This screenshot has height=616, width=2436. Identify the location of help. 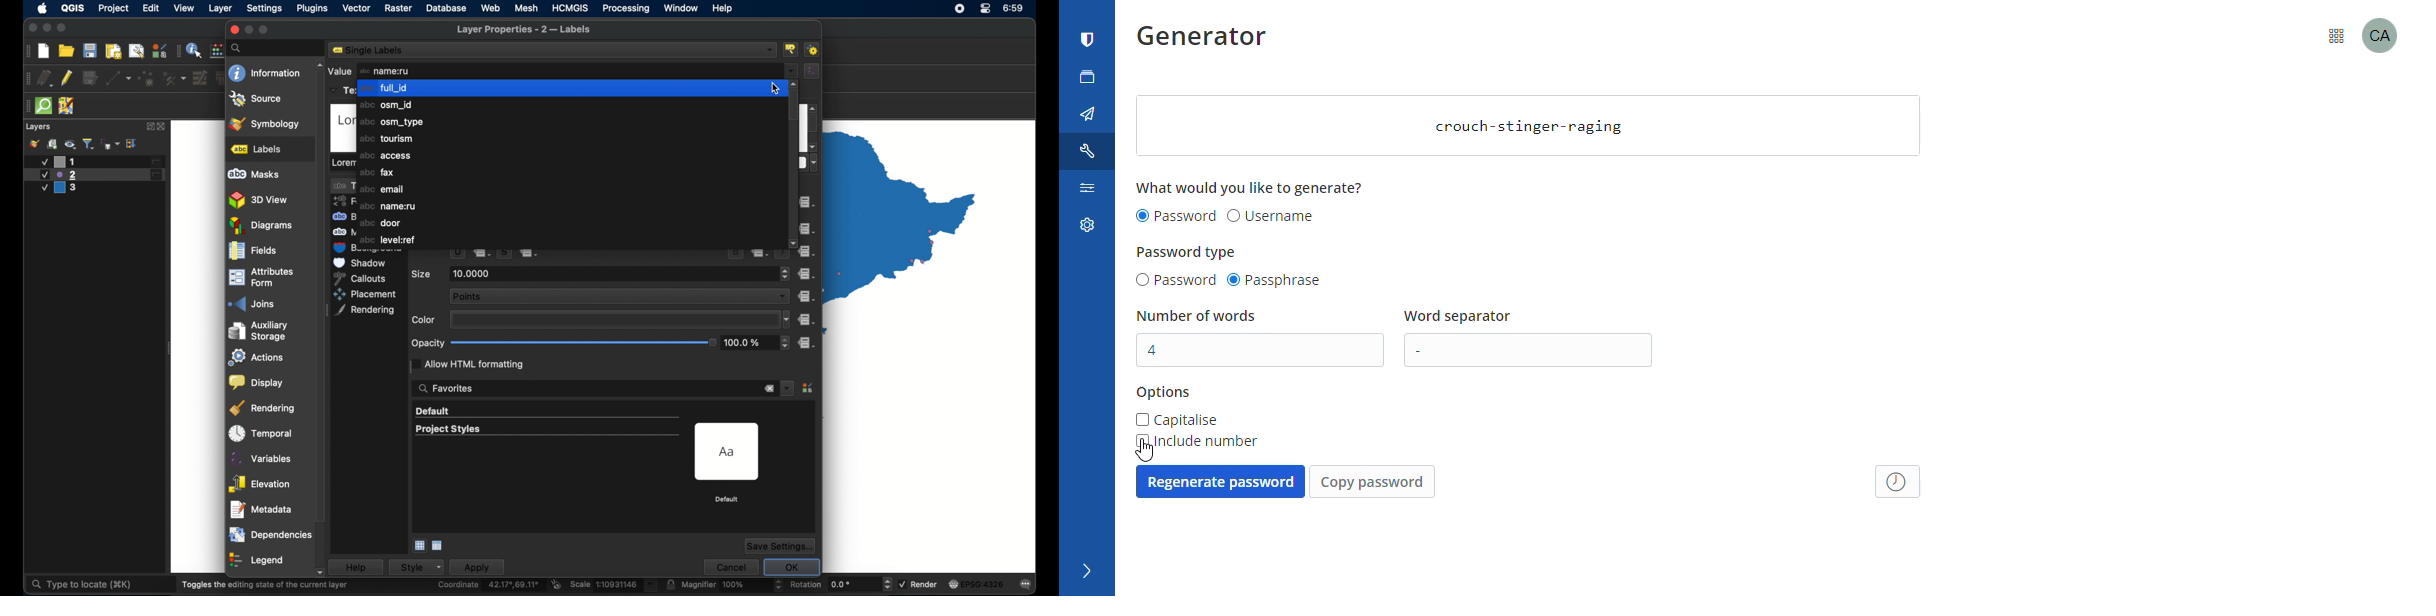
(361, 567).